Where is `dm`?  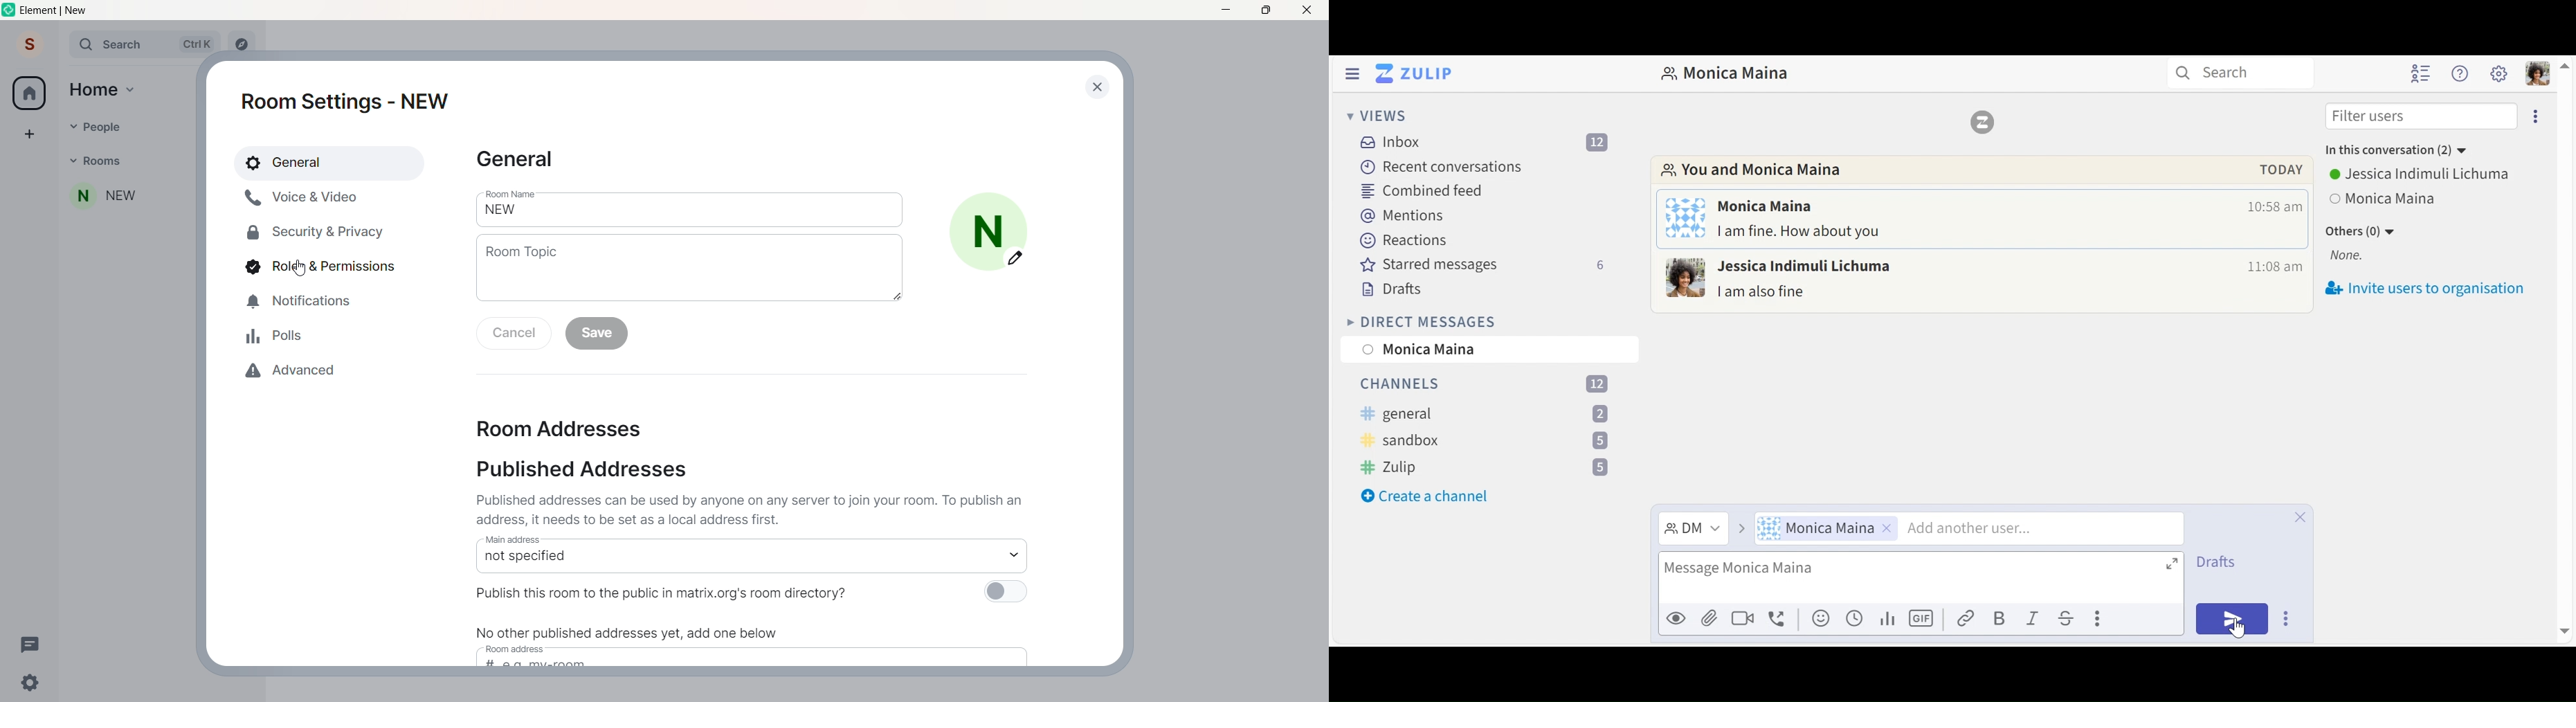 dm is located at coordinates (1978, 222).